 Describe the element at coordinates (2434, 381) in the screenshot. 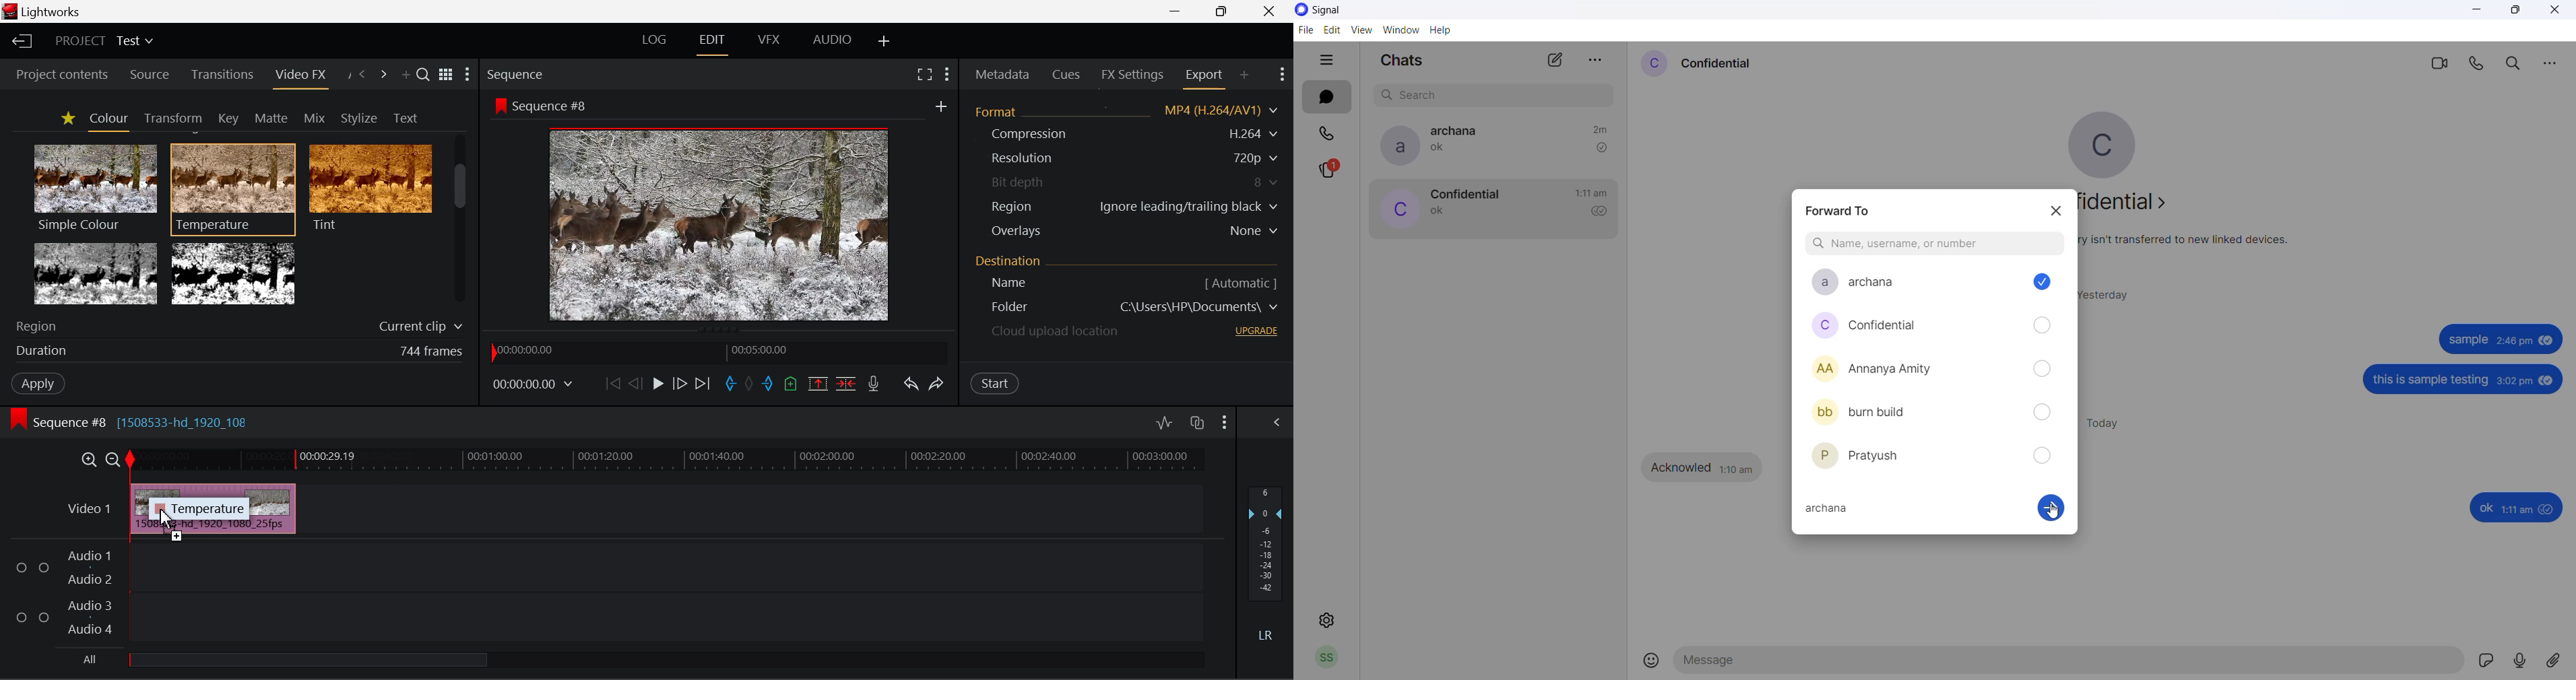

I see `this is sample testing` at that location.